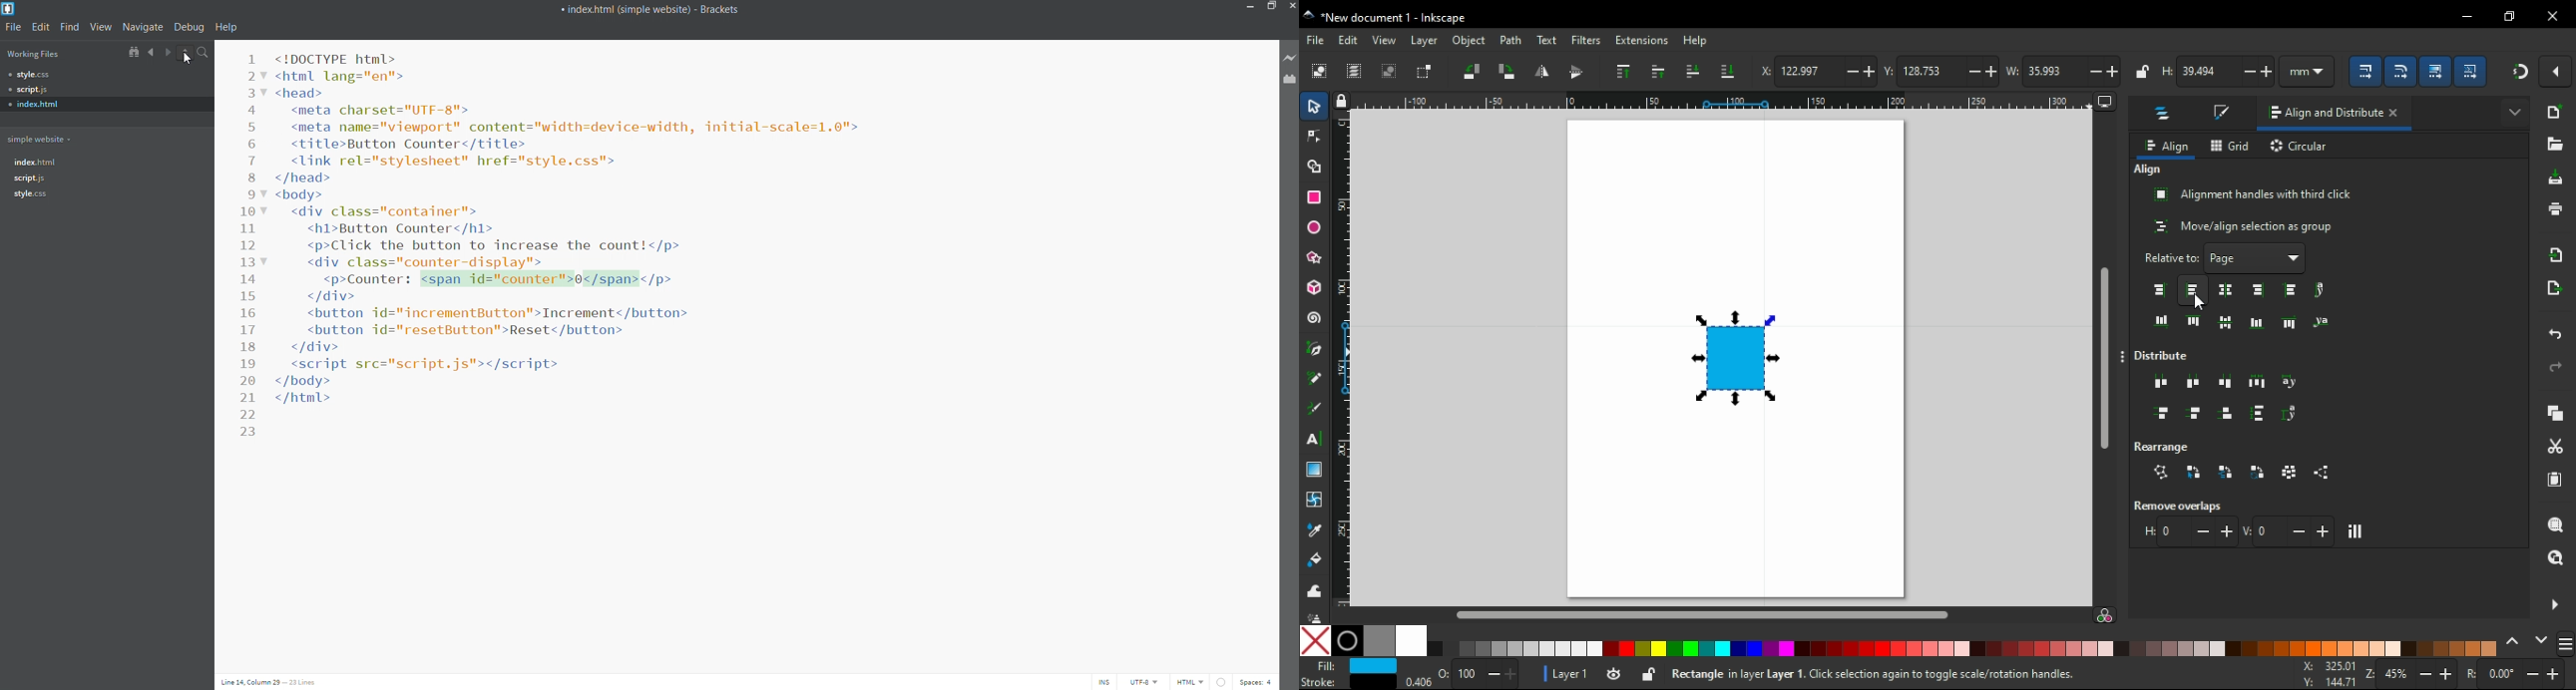 The image size is (2576, 700). I want to click on dropper tool, so click(1315, 529).